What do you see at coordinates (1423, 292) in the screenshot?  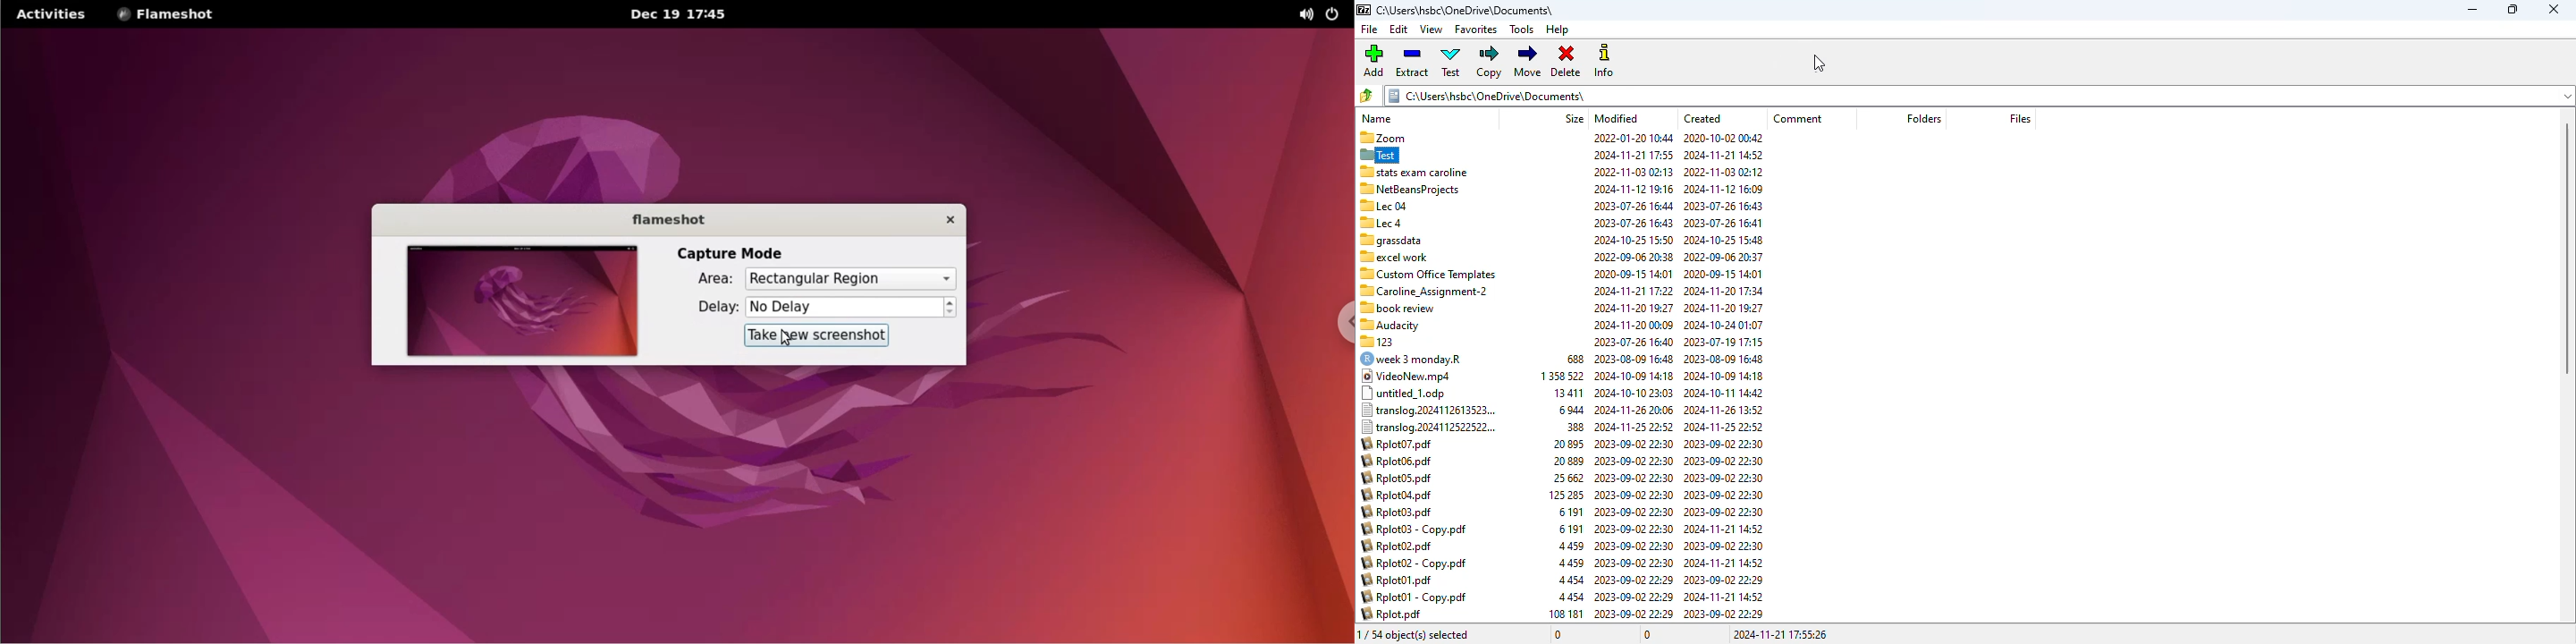 I see `Caroline_Assignment-2` at bounding box center [1423, 292].